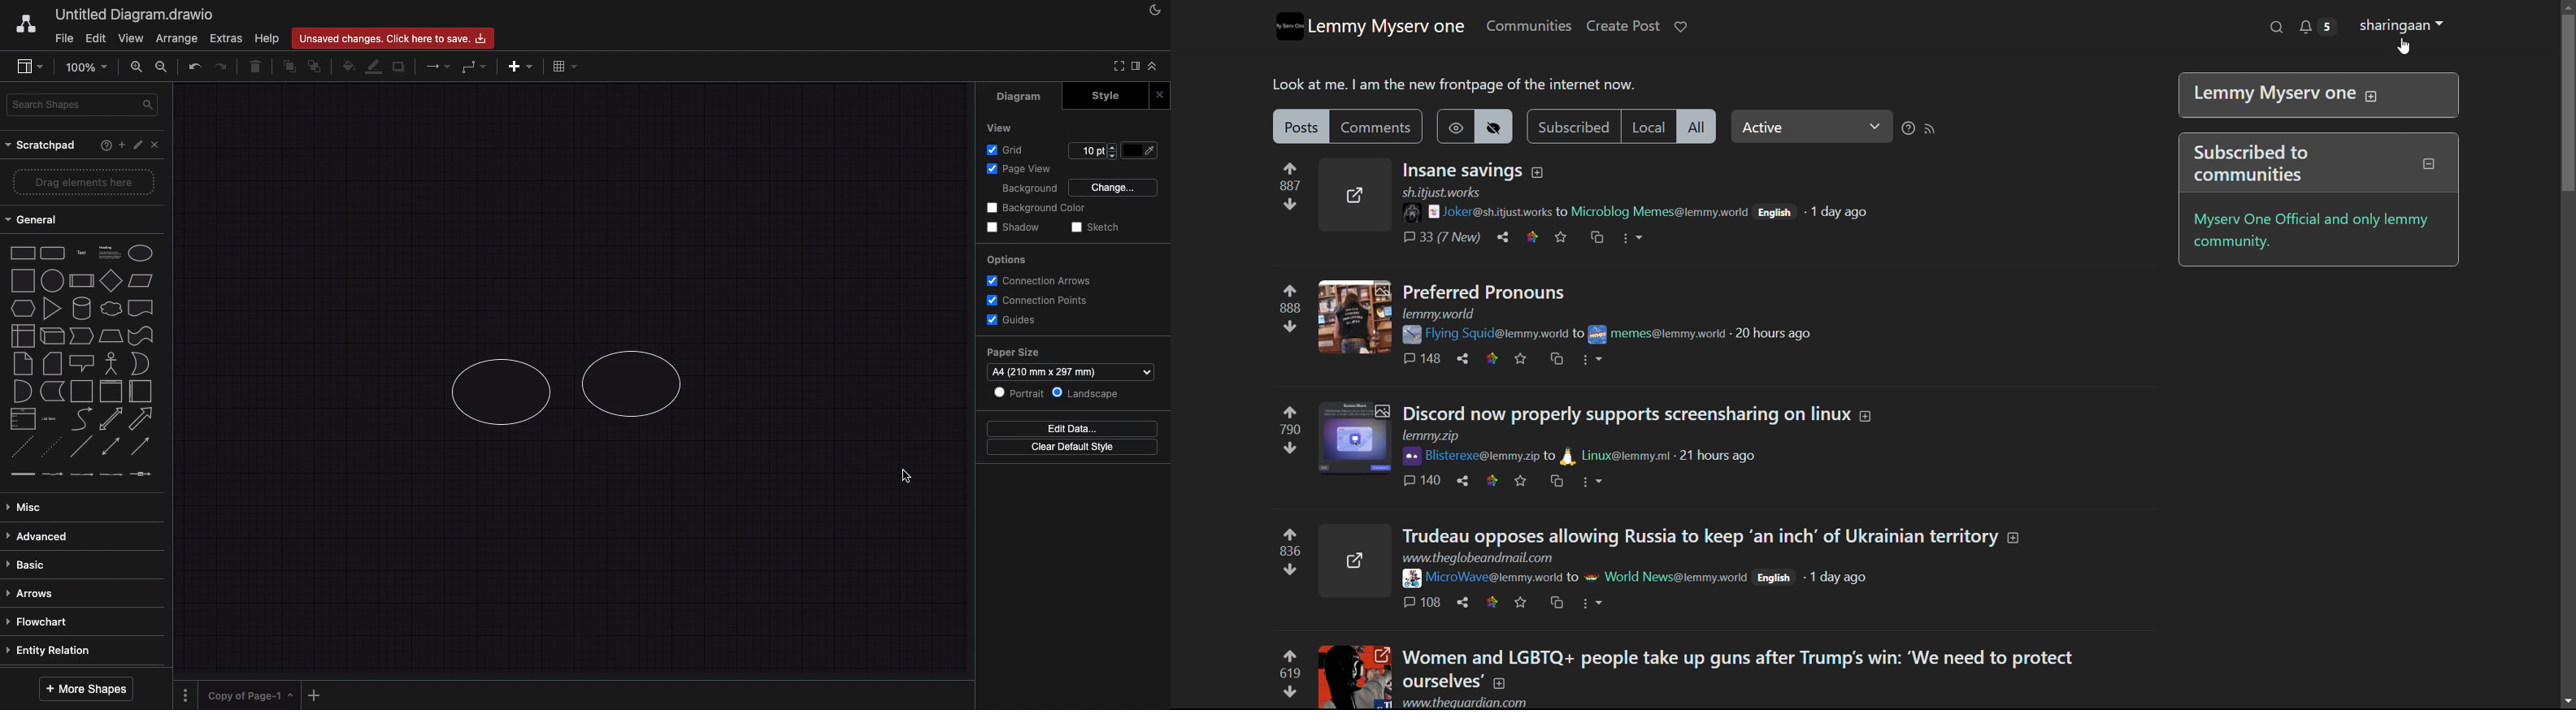 Image resolution: width=2576 pixels, height=728 pixels. Describe the element at coordinates (19, 445) in the screenshot. I see `dashed line` at that location.